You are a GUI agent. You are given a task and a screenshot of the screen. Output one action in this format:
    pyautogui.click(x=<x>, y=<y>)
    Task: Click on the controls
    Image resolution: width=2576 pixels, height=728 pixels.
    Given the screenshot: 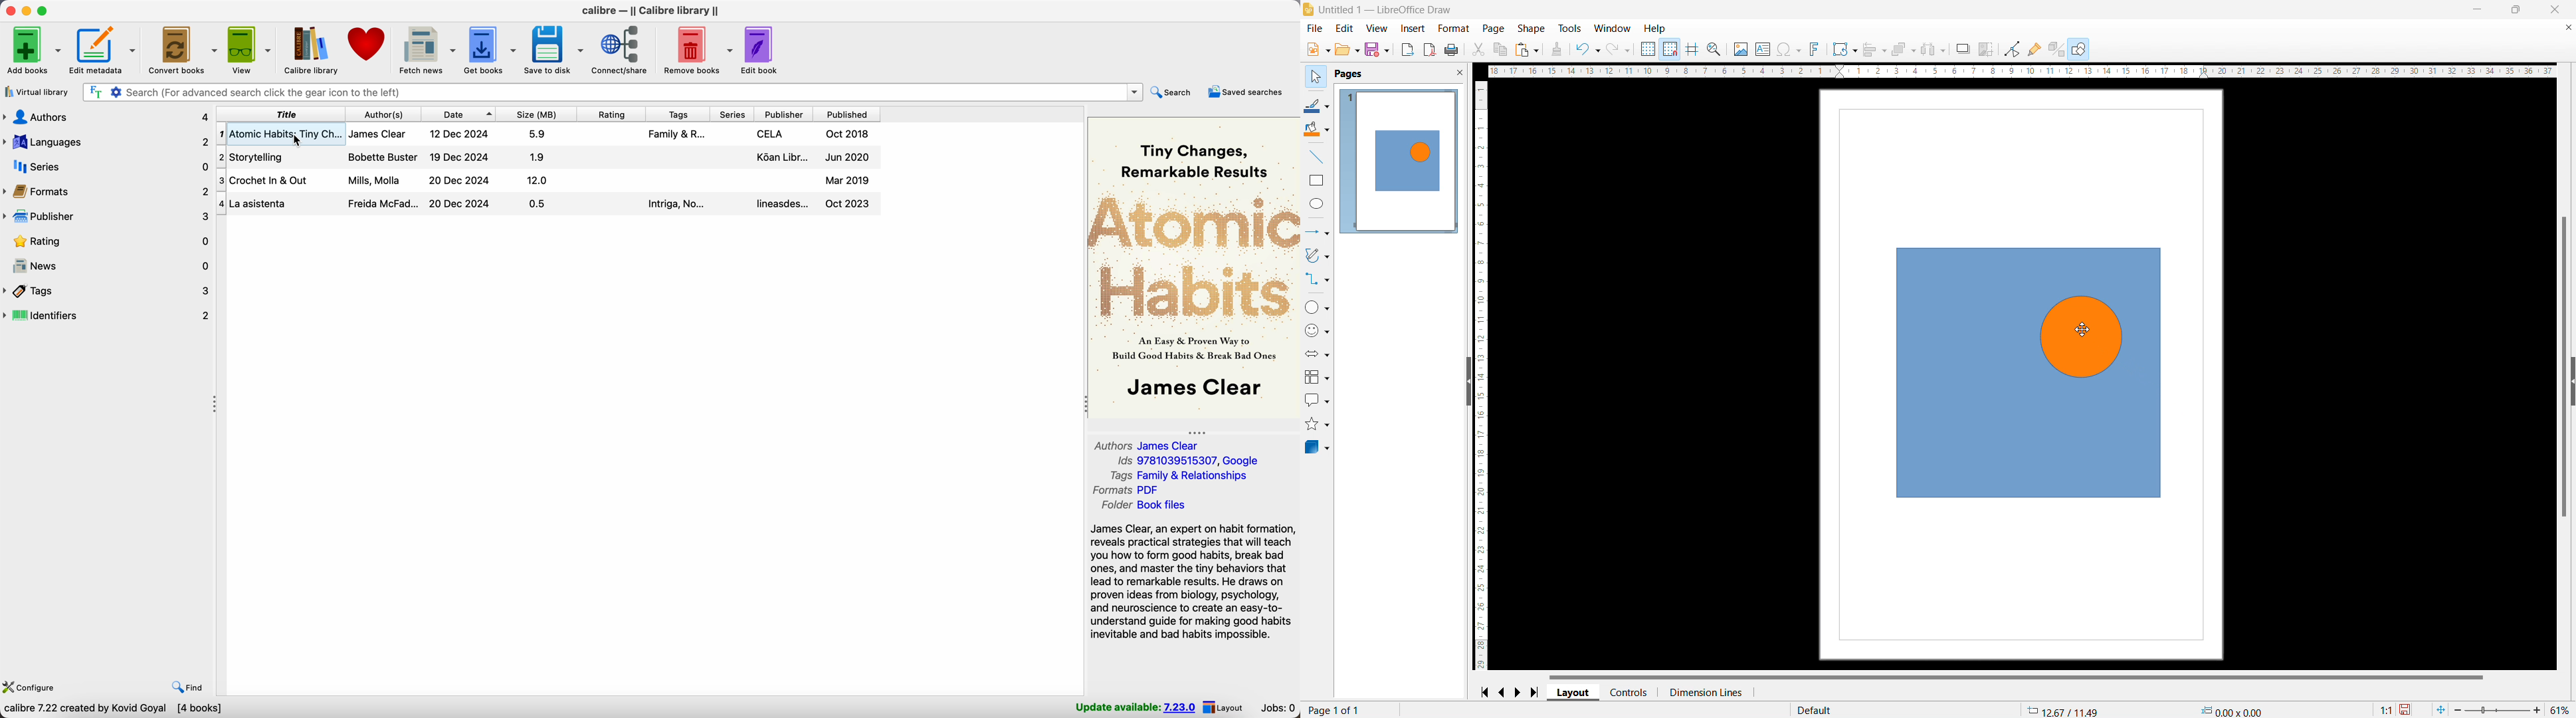 What is the action you would take?
    pyautogui.click(x=1629, y=693)
    